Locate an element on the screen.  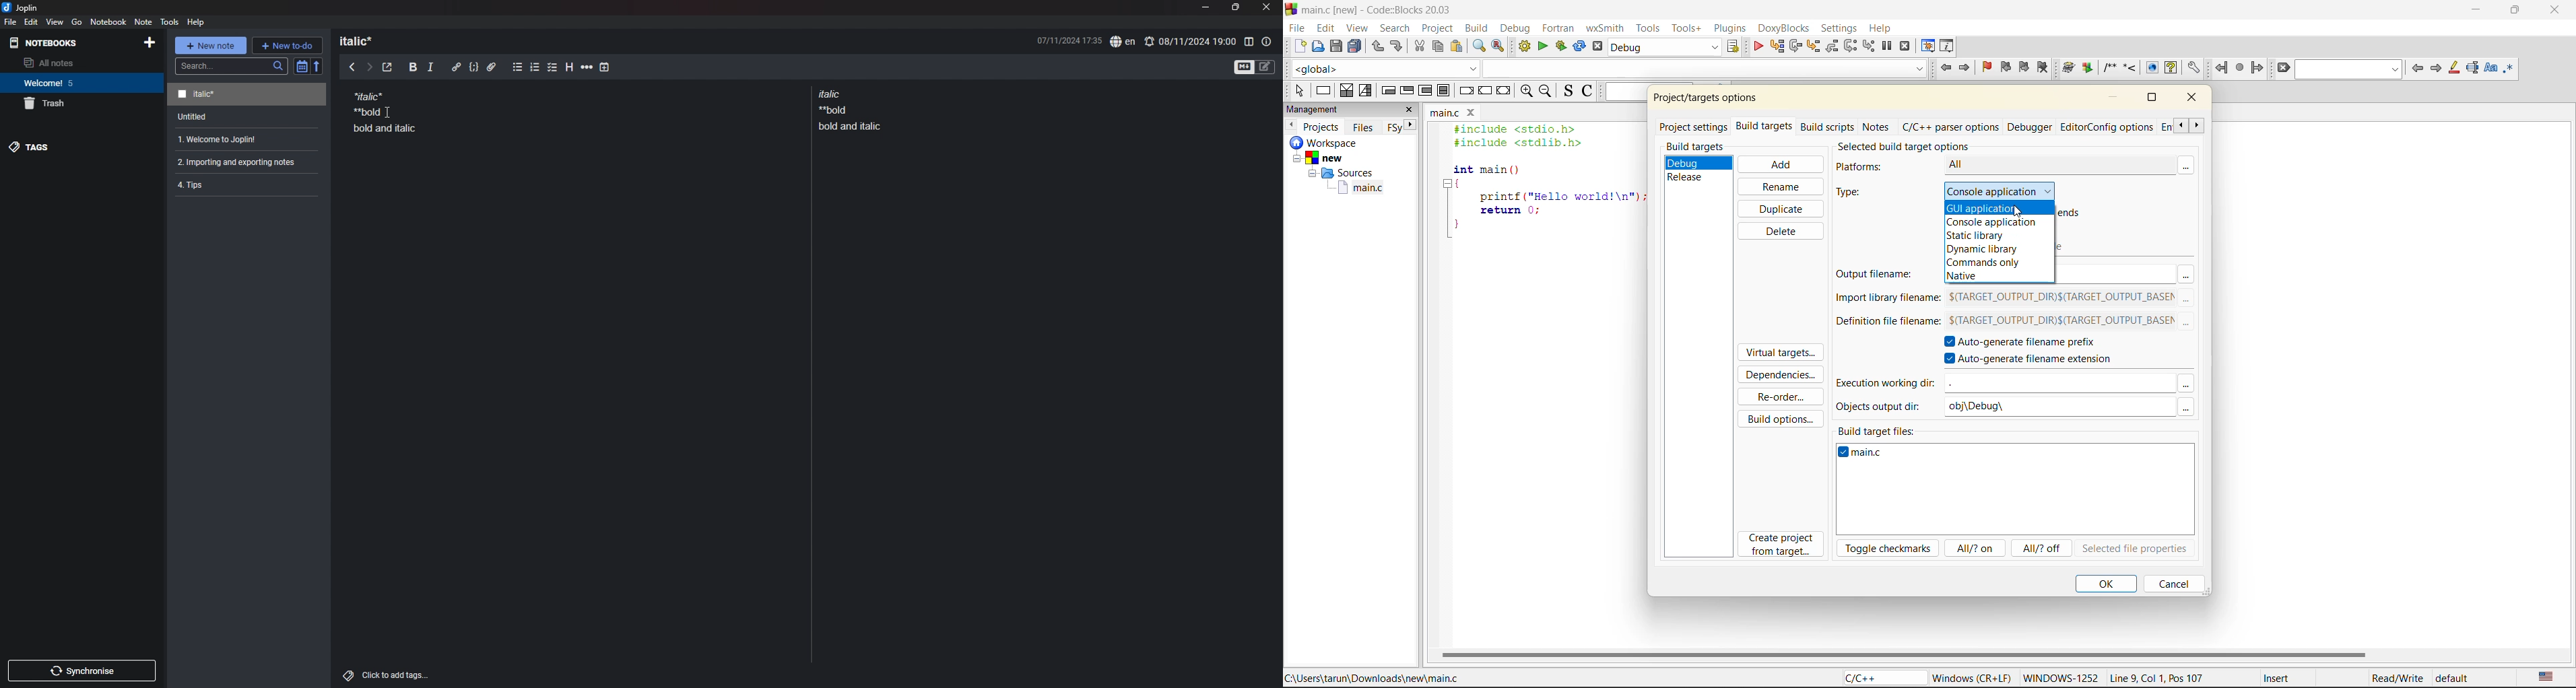
minimize is located at coordinates (2474, 11).